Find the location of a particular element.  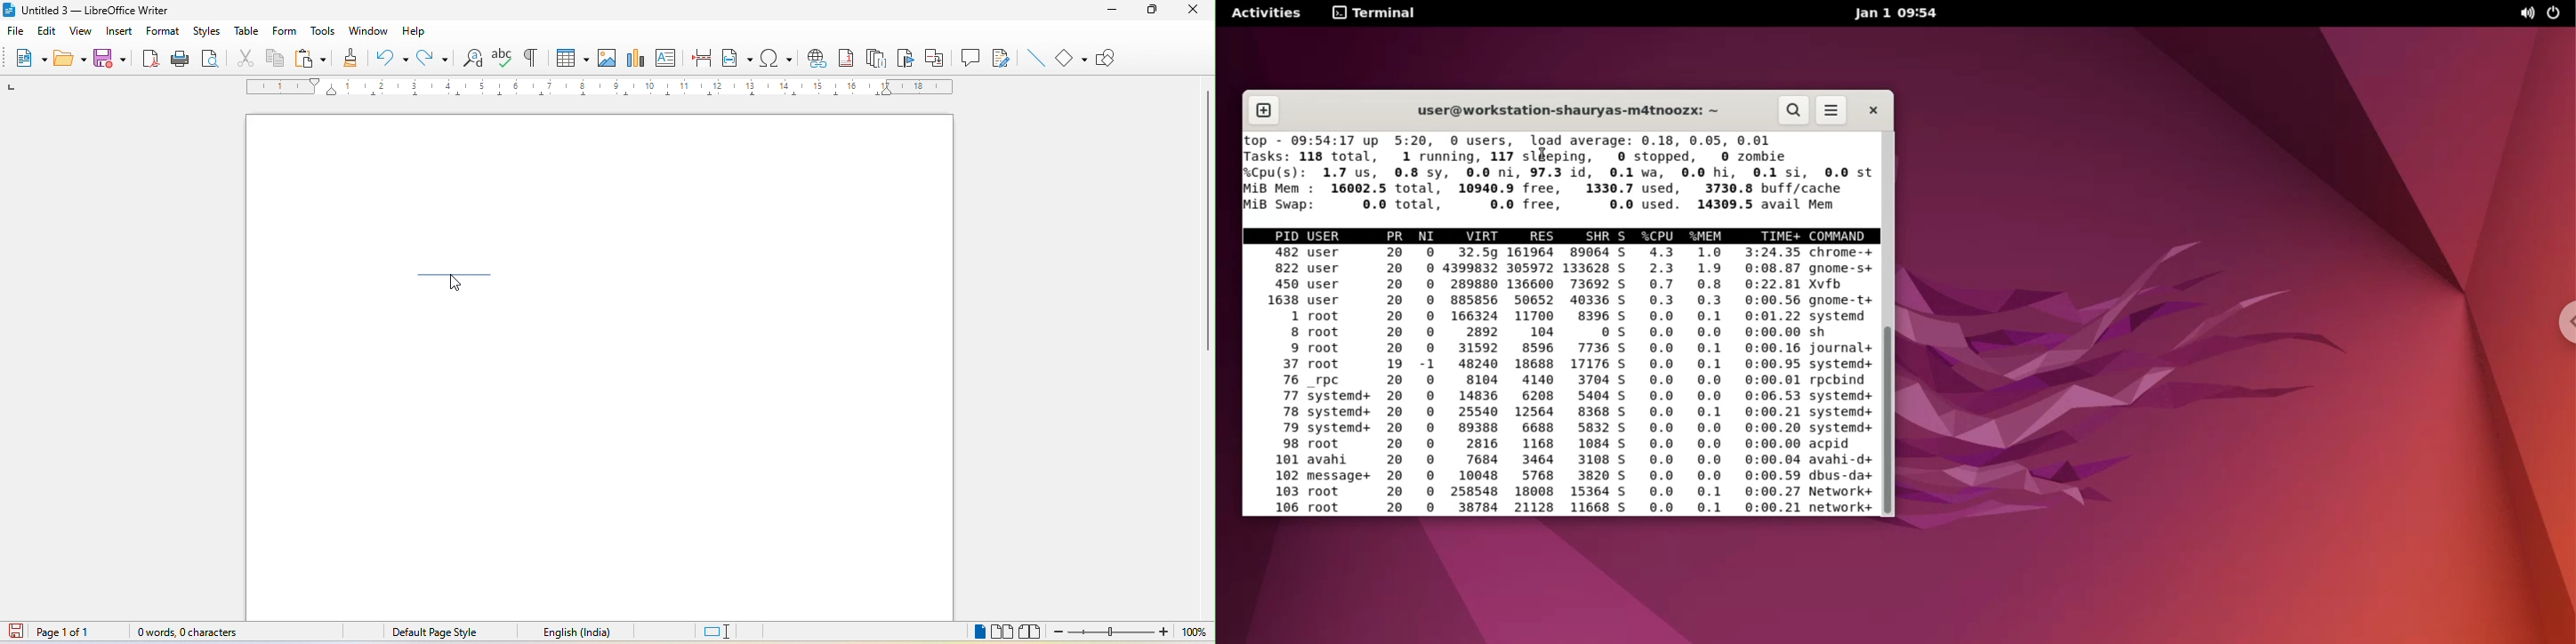

clone formatting is located at coordinates (348, 56).